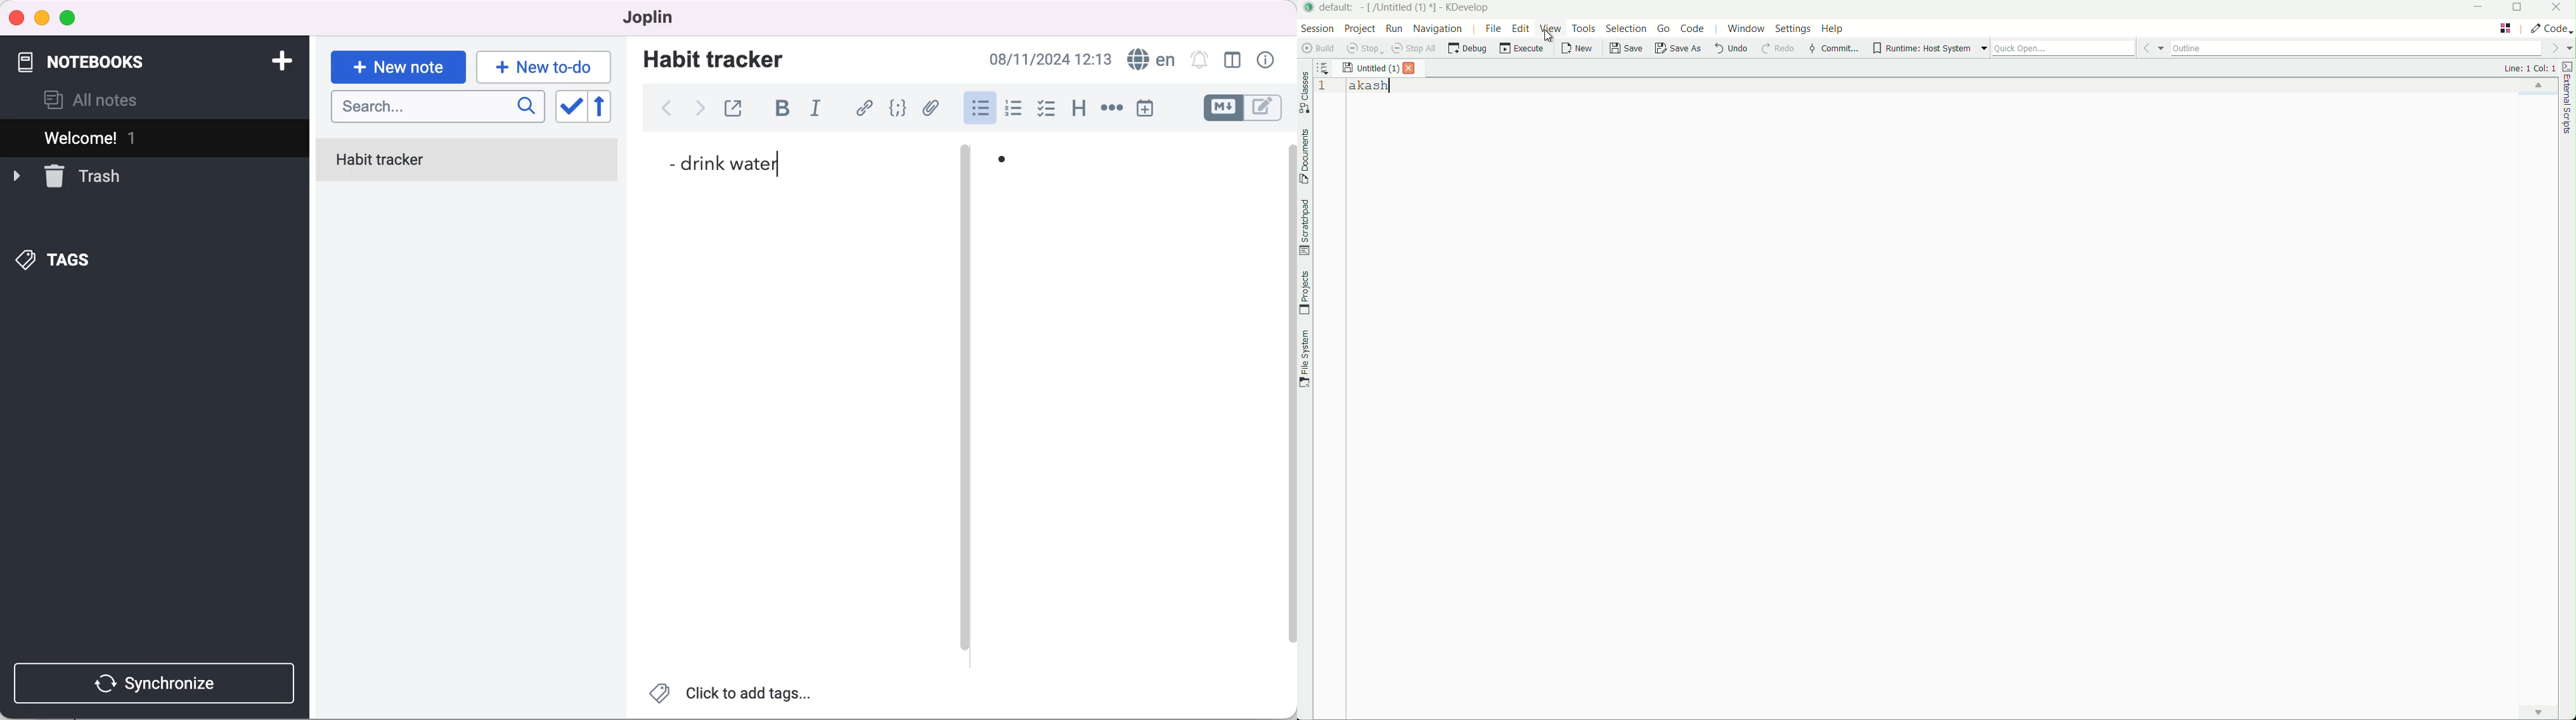 This screenshot has width=2576, height=728. I want to click on toggle editors, so click(1245, 108).